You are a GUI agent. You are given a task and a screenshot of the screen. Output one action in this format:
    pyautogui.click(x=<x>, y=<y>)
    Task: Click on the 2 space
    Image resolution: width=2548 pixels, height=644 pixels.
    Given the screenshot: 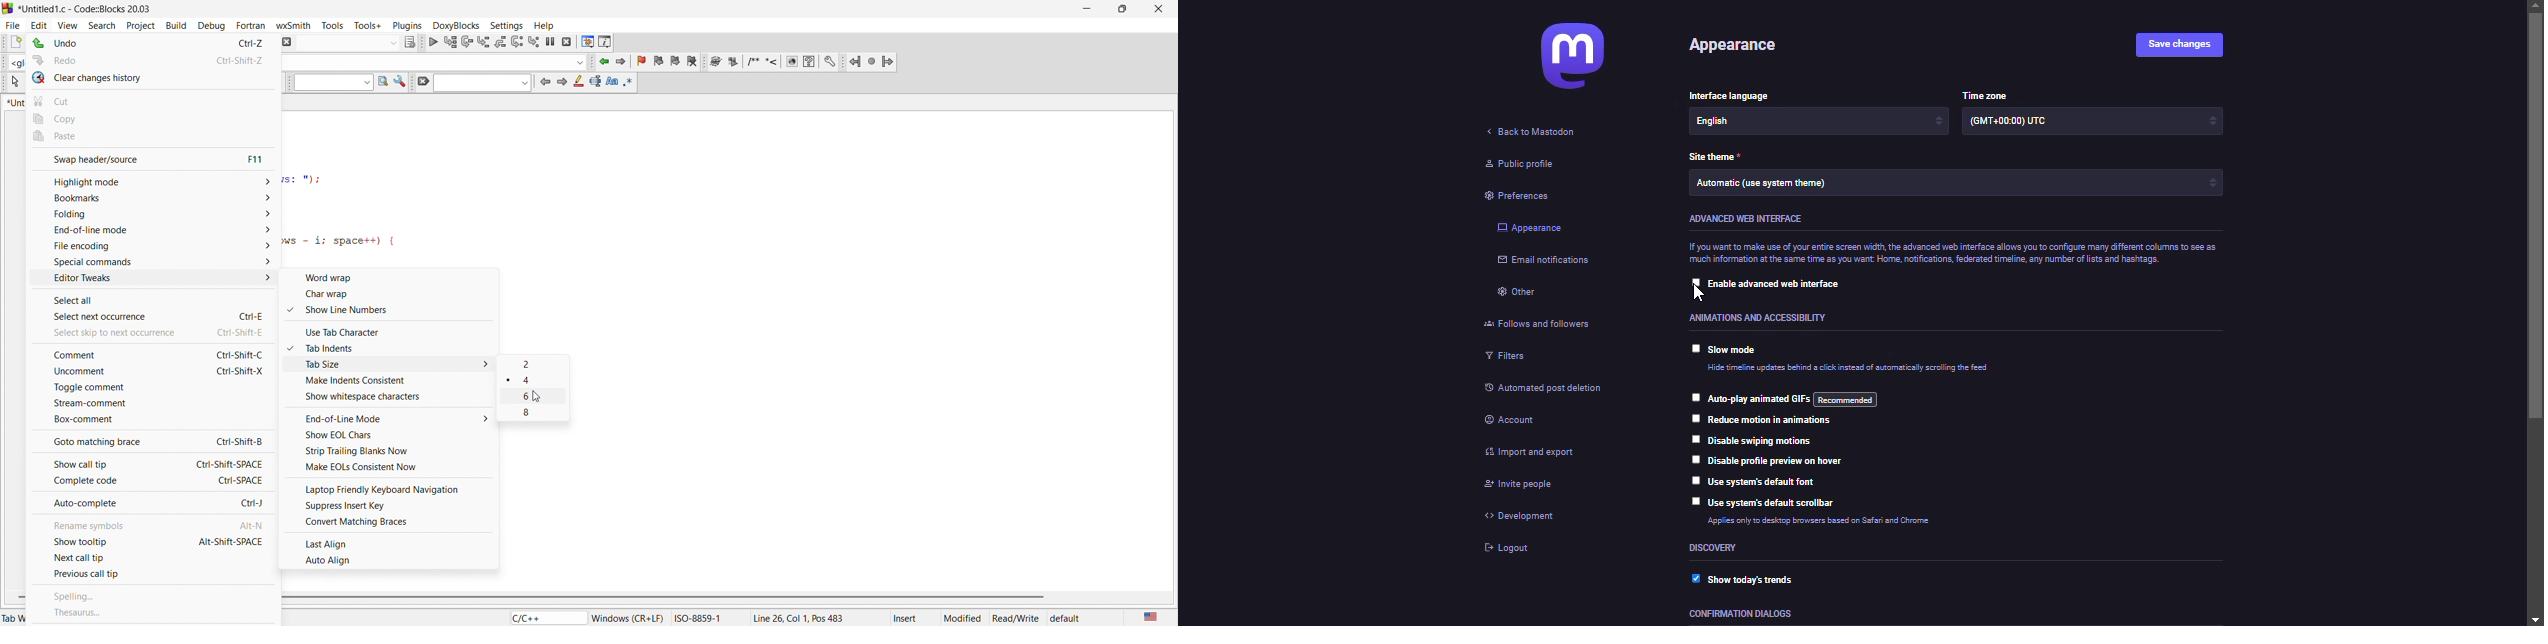 What is the action you would take?
    pyautogui.click(x=539, y=379)
    